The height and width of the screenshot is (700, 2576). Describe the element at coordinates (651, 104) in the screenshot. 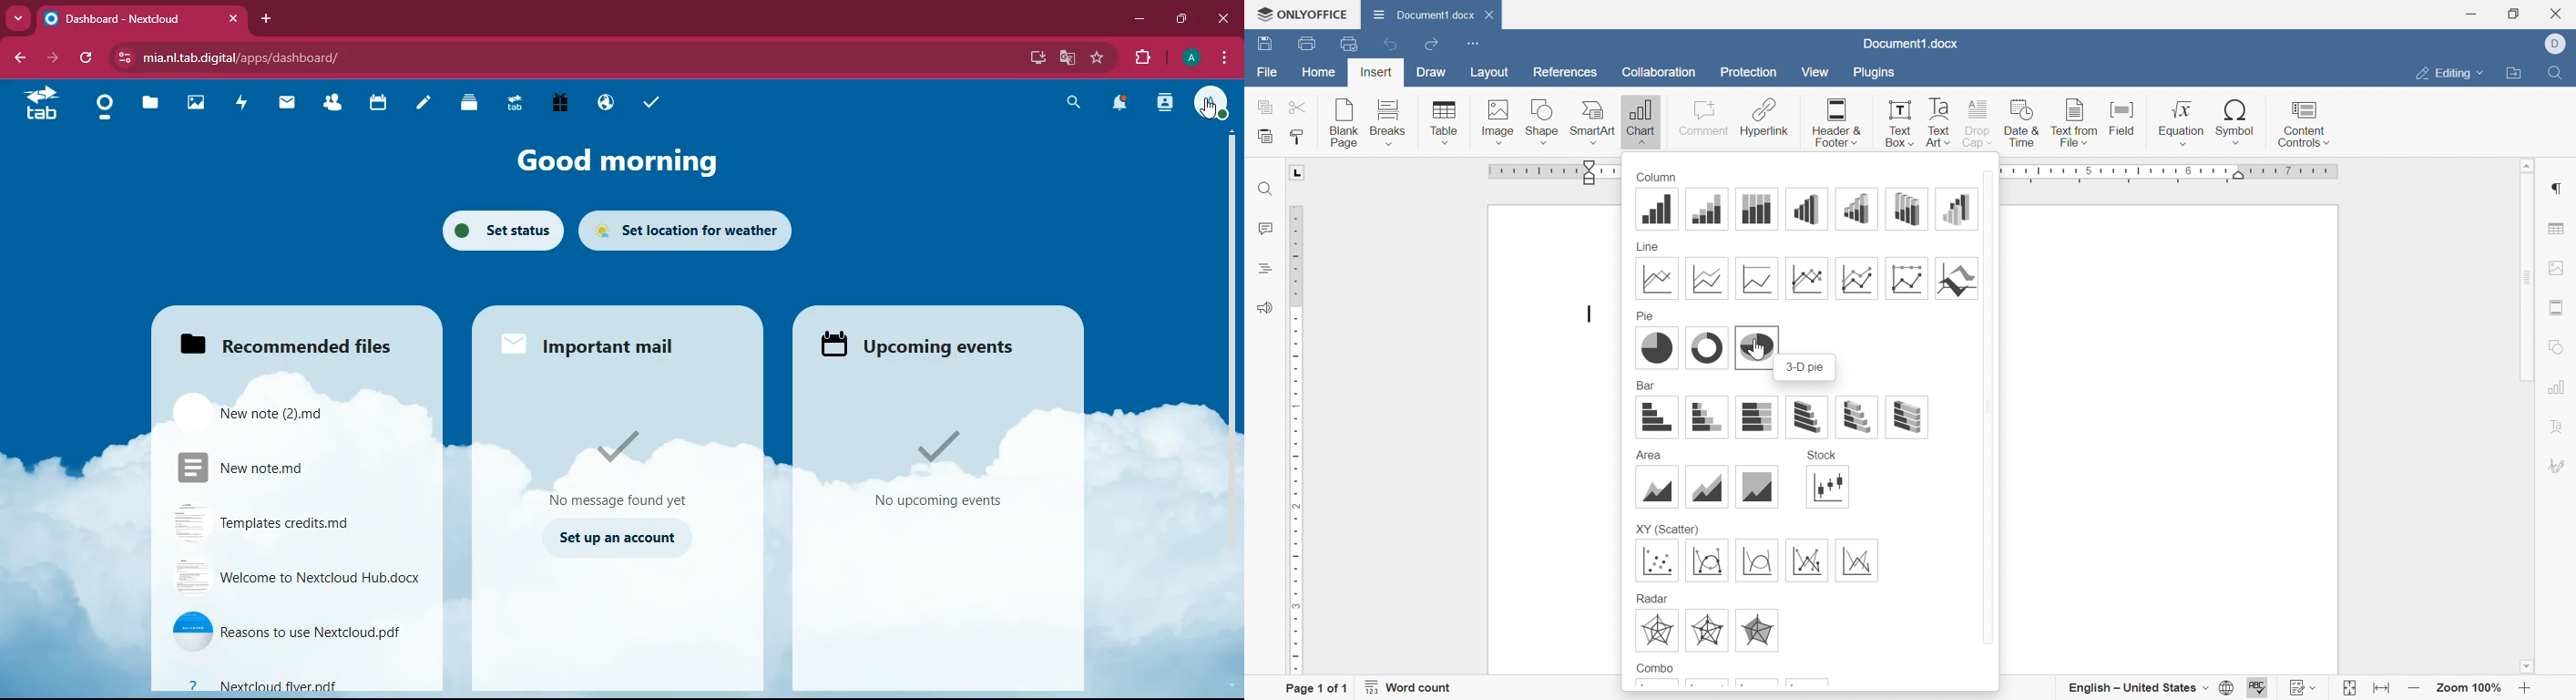

I see `tasks` at that location.